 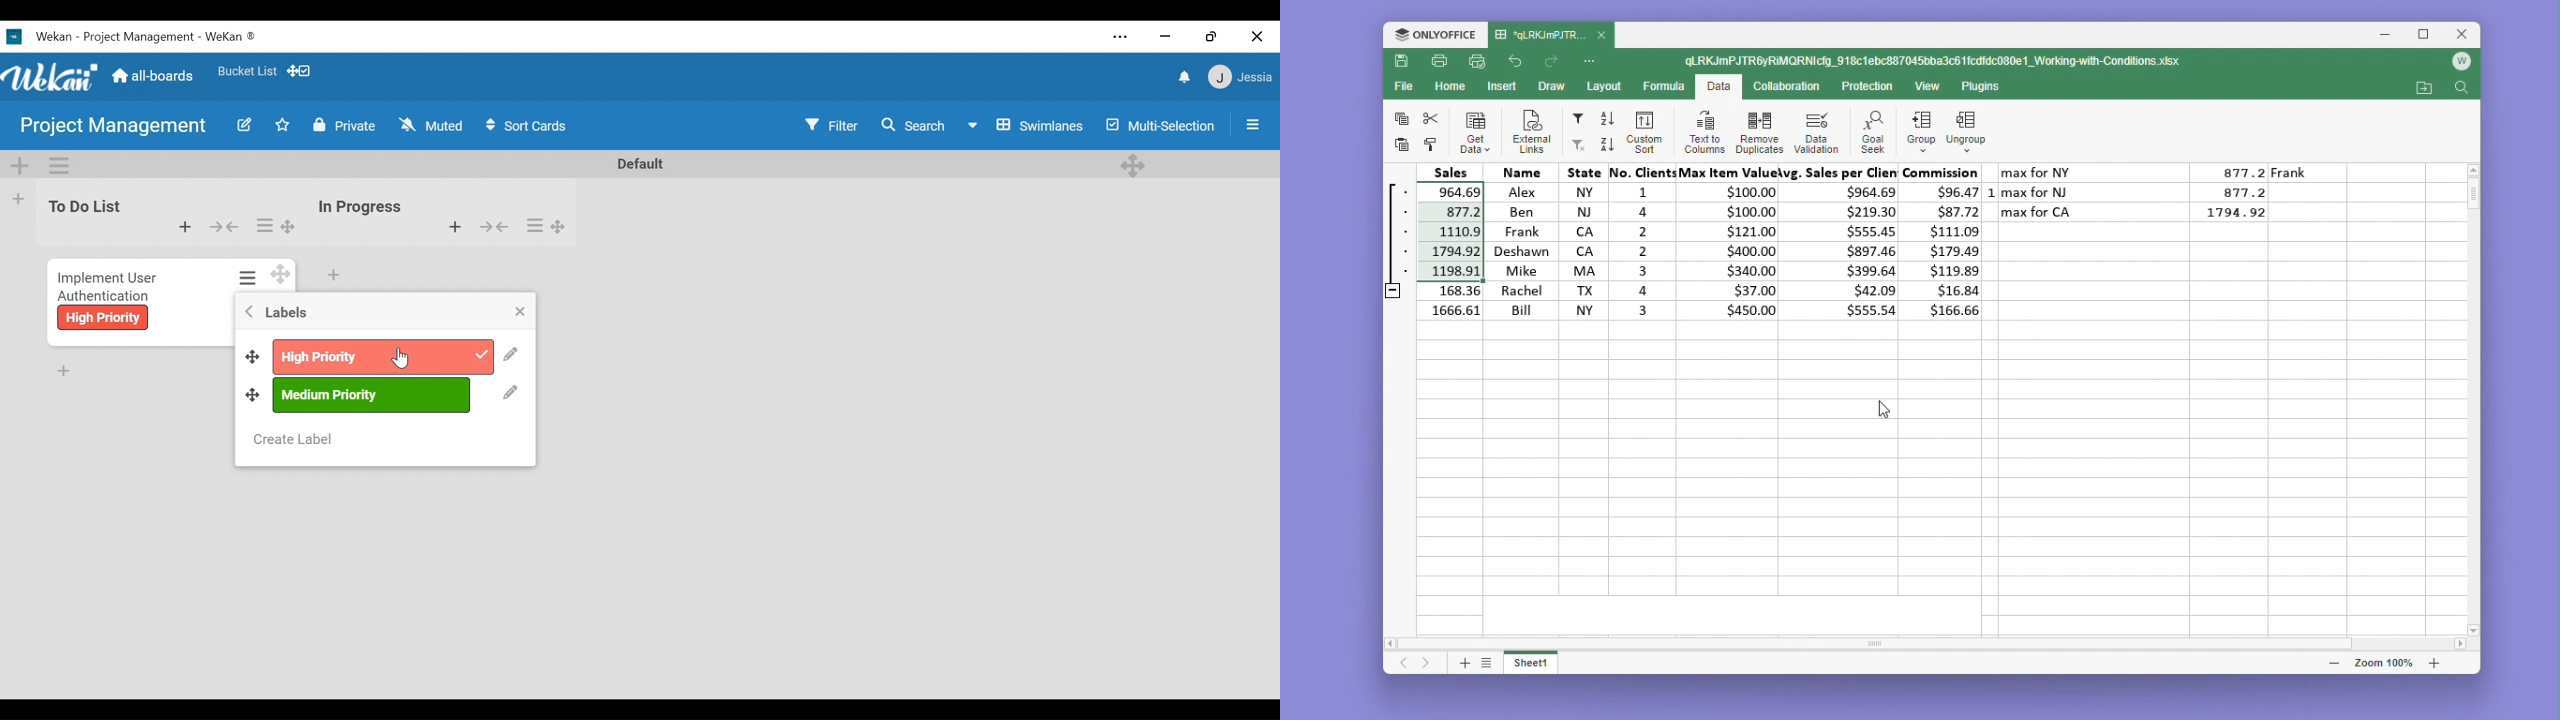 I want to click on cut, so click(x=1431, y=118).